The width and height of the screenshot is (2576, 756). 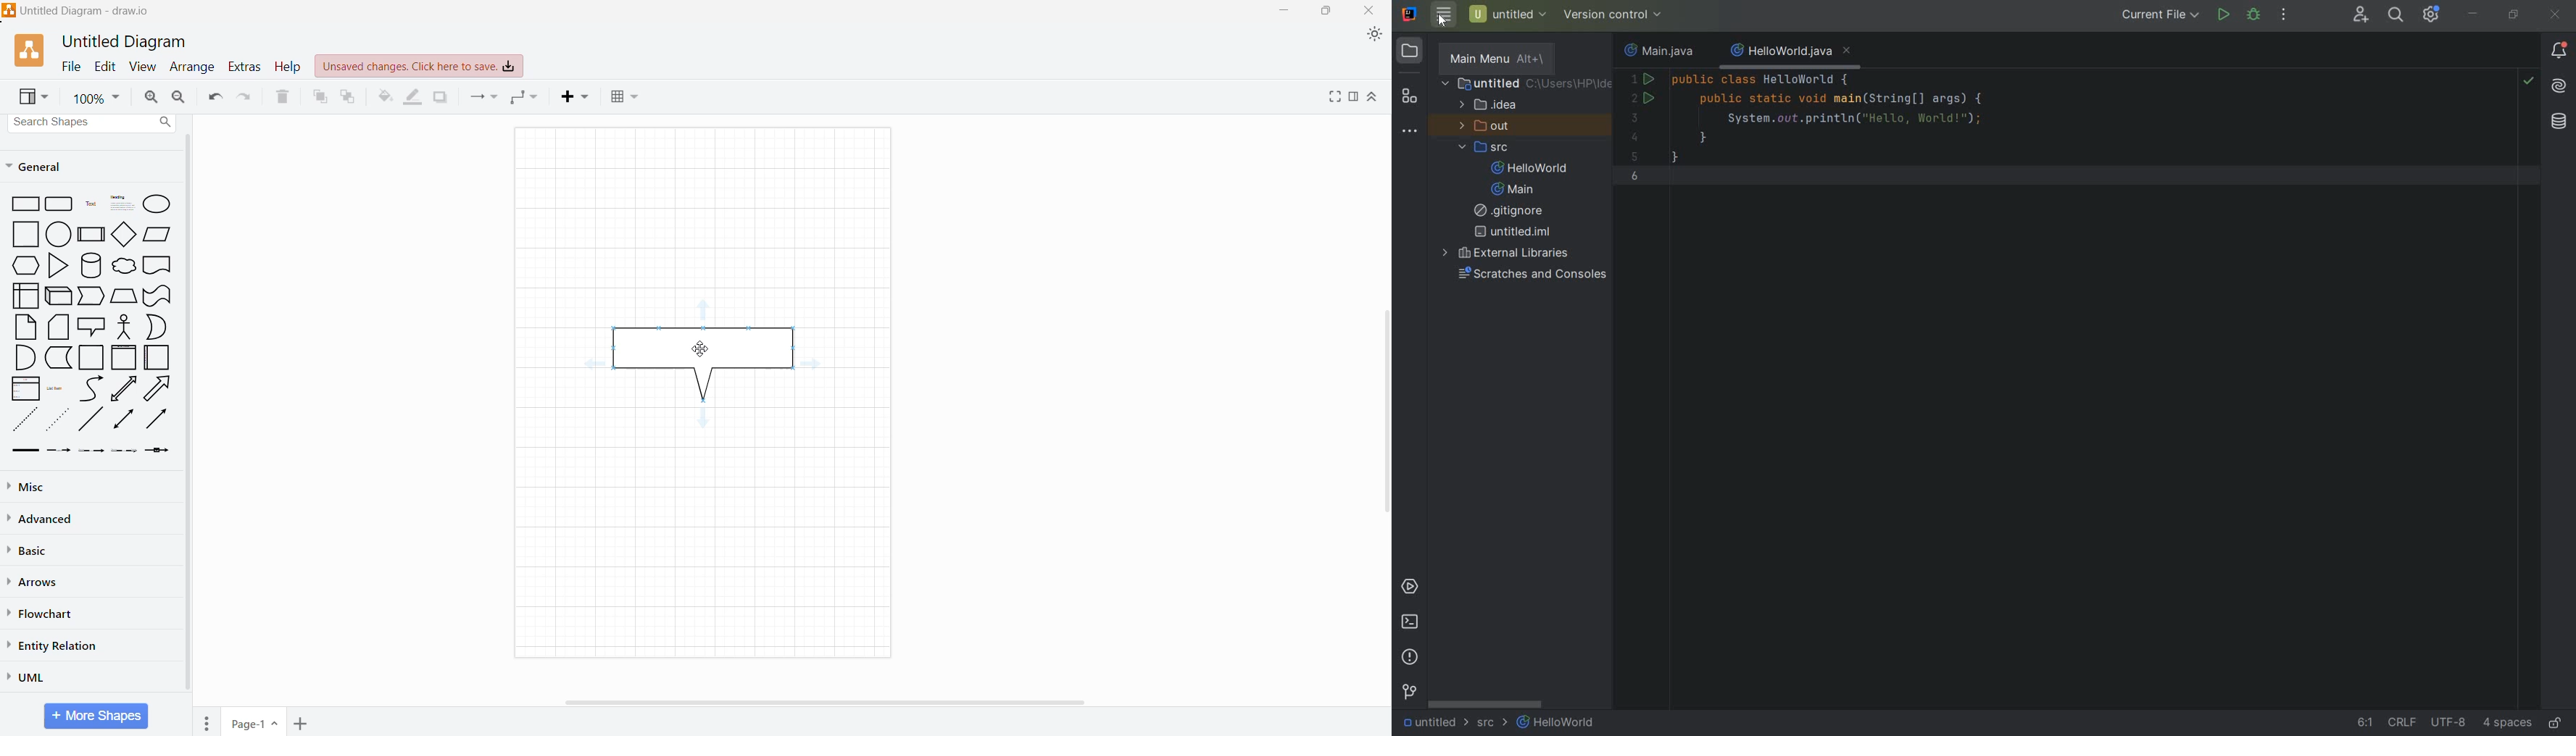 What do you see at coordinates (1324, 11) in the screenshot?
I see `Restore Down` at bounding box center [1324, 11].